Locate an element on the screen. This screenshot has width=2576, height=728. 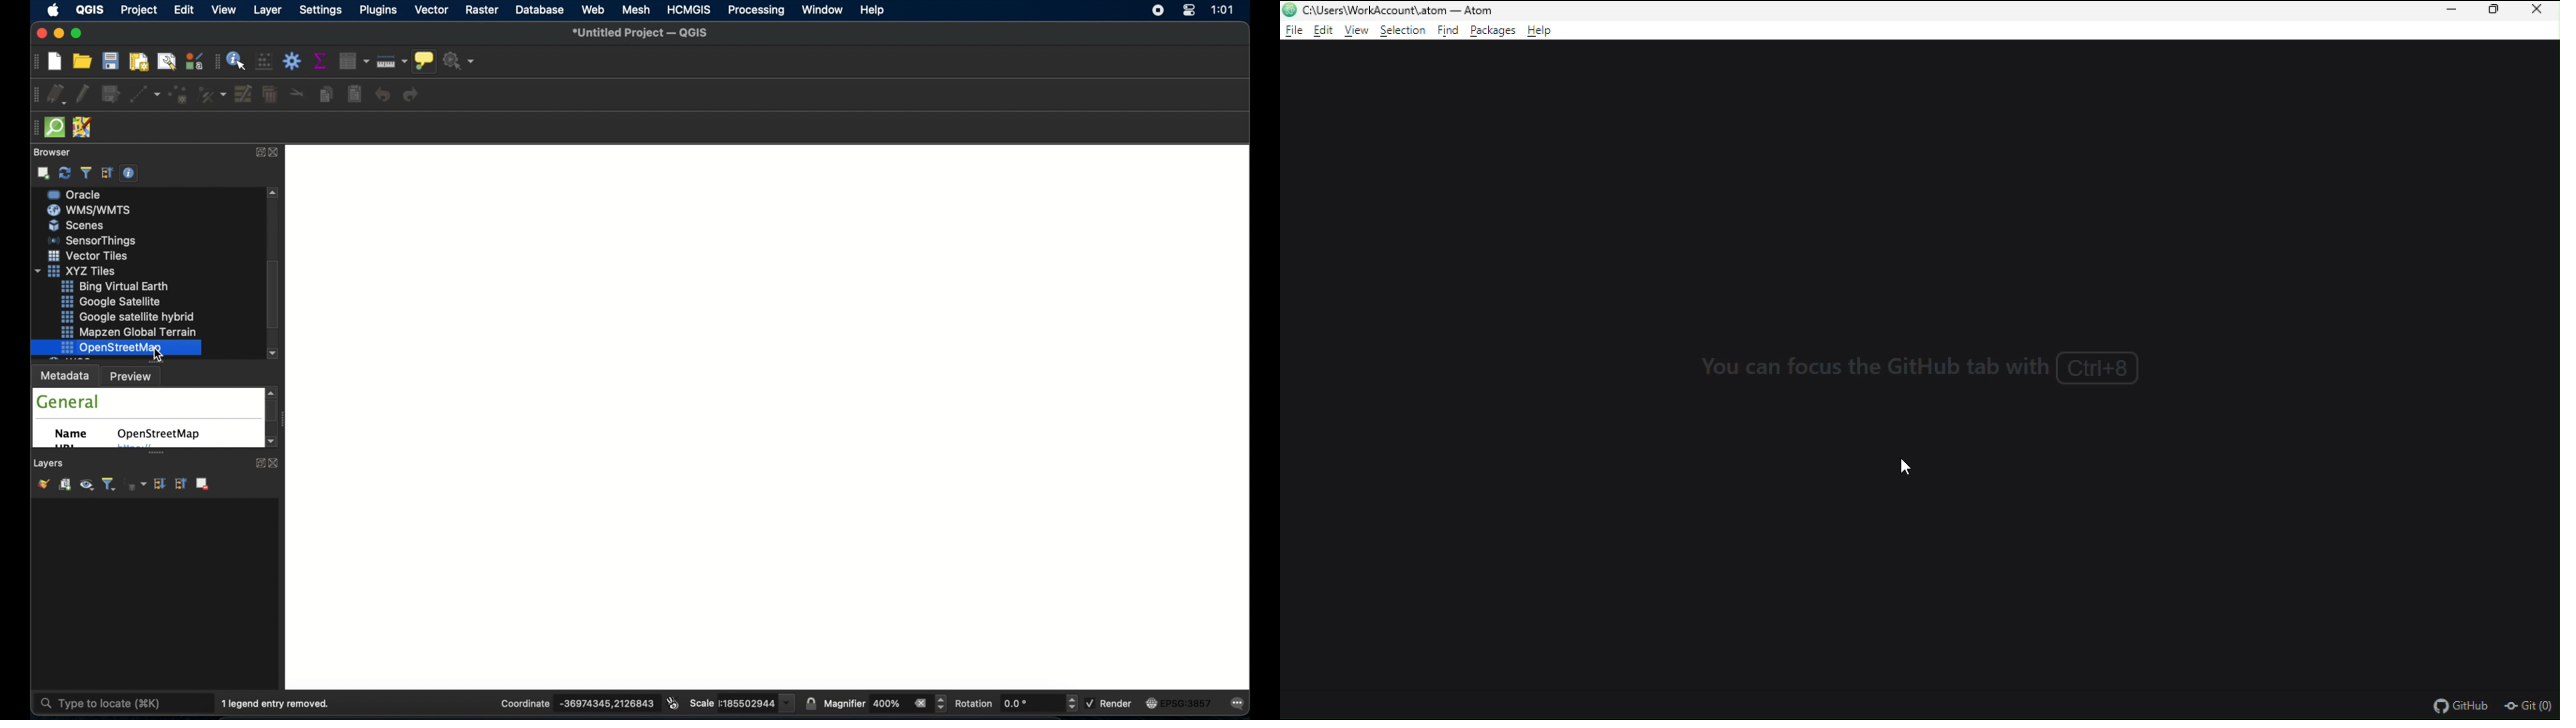
project is located at coordinates (139, 10).